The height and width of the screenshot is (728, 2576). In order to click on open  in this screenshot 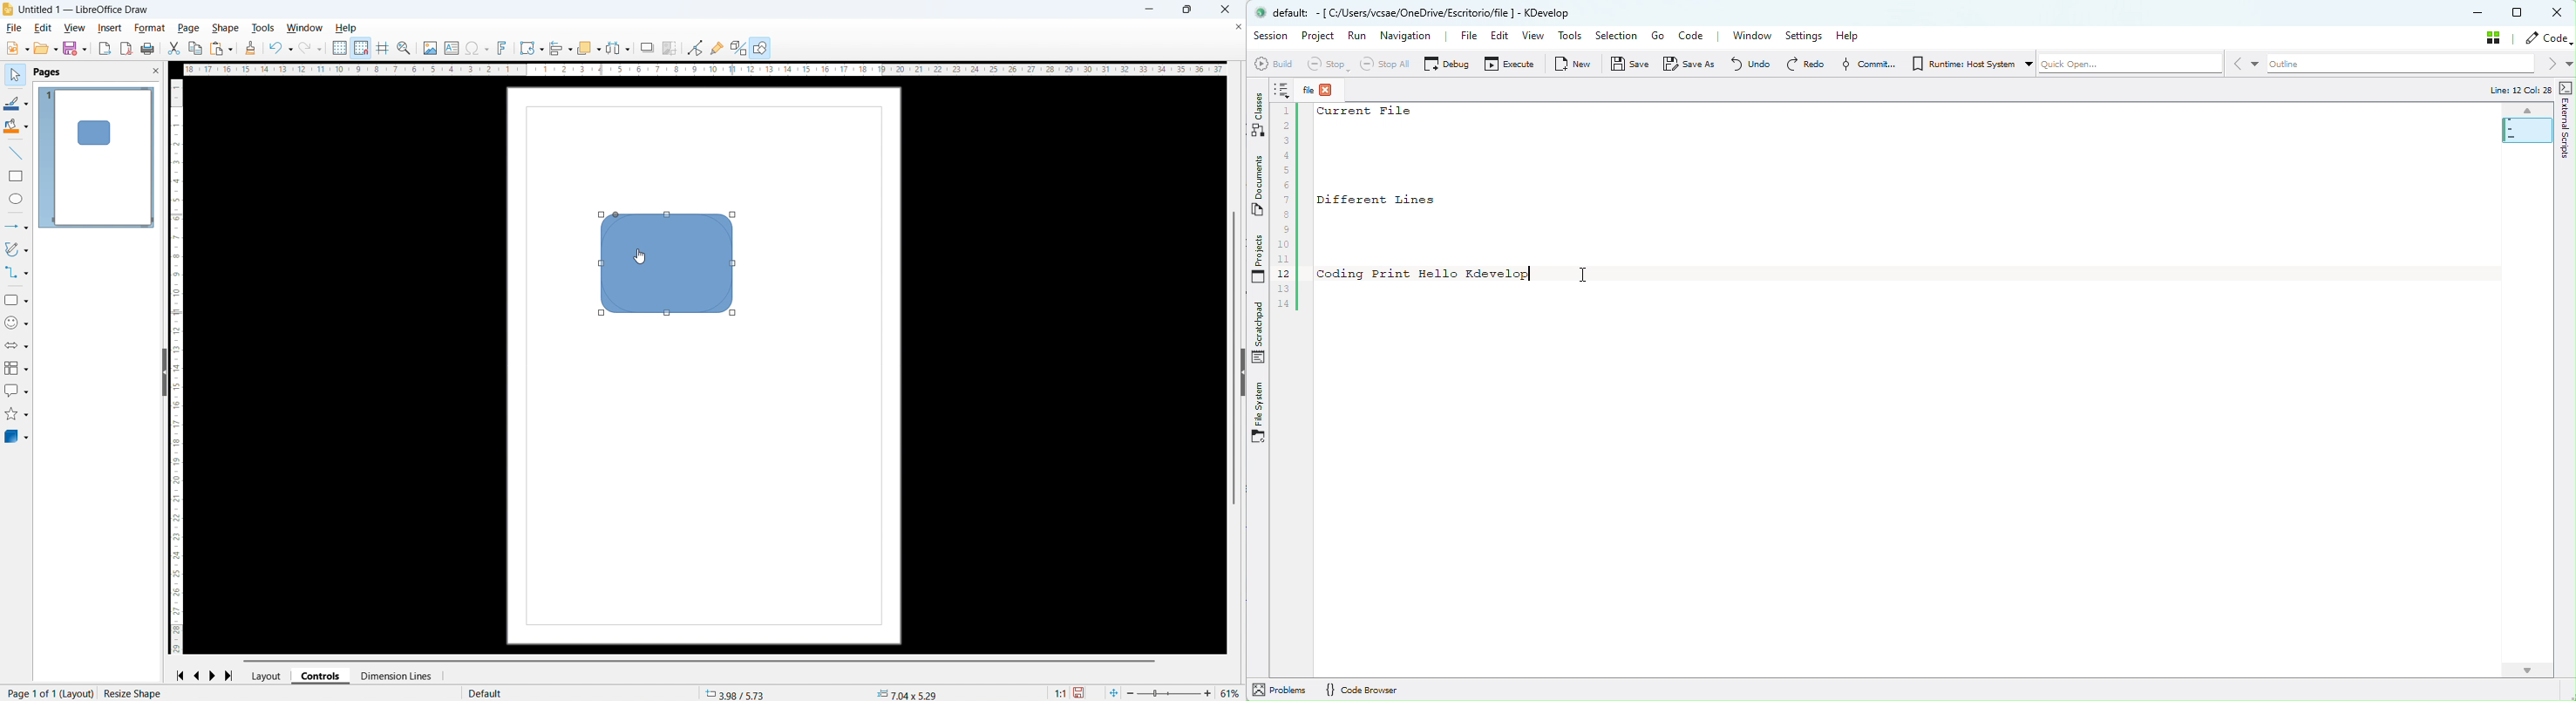, I will do `click(46, 48)`.